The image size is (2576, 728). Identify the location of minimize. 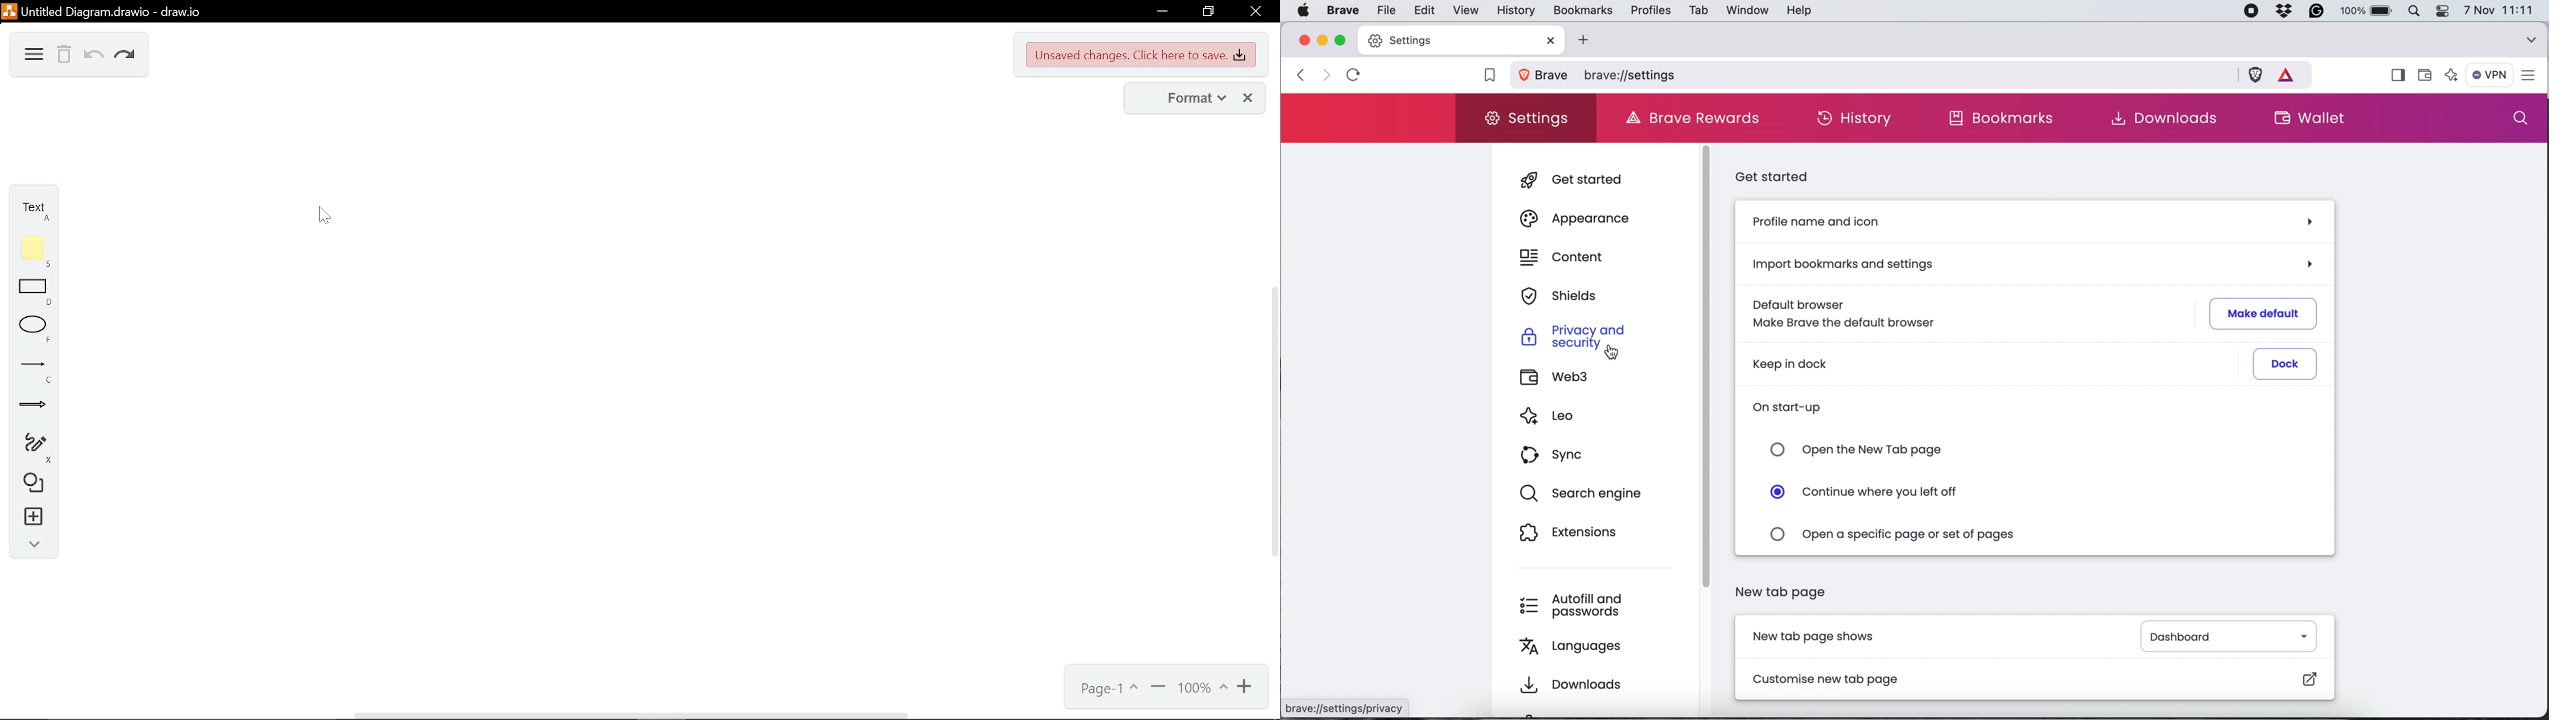
(1160, 12).